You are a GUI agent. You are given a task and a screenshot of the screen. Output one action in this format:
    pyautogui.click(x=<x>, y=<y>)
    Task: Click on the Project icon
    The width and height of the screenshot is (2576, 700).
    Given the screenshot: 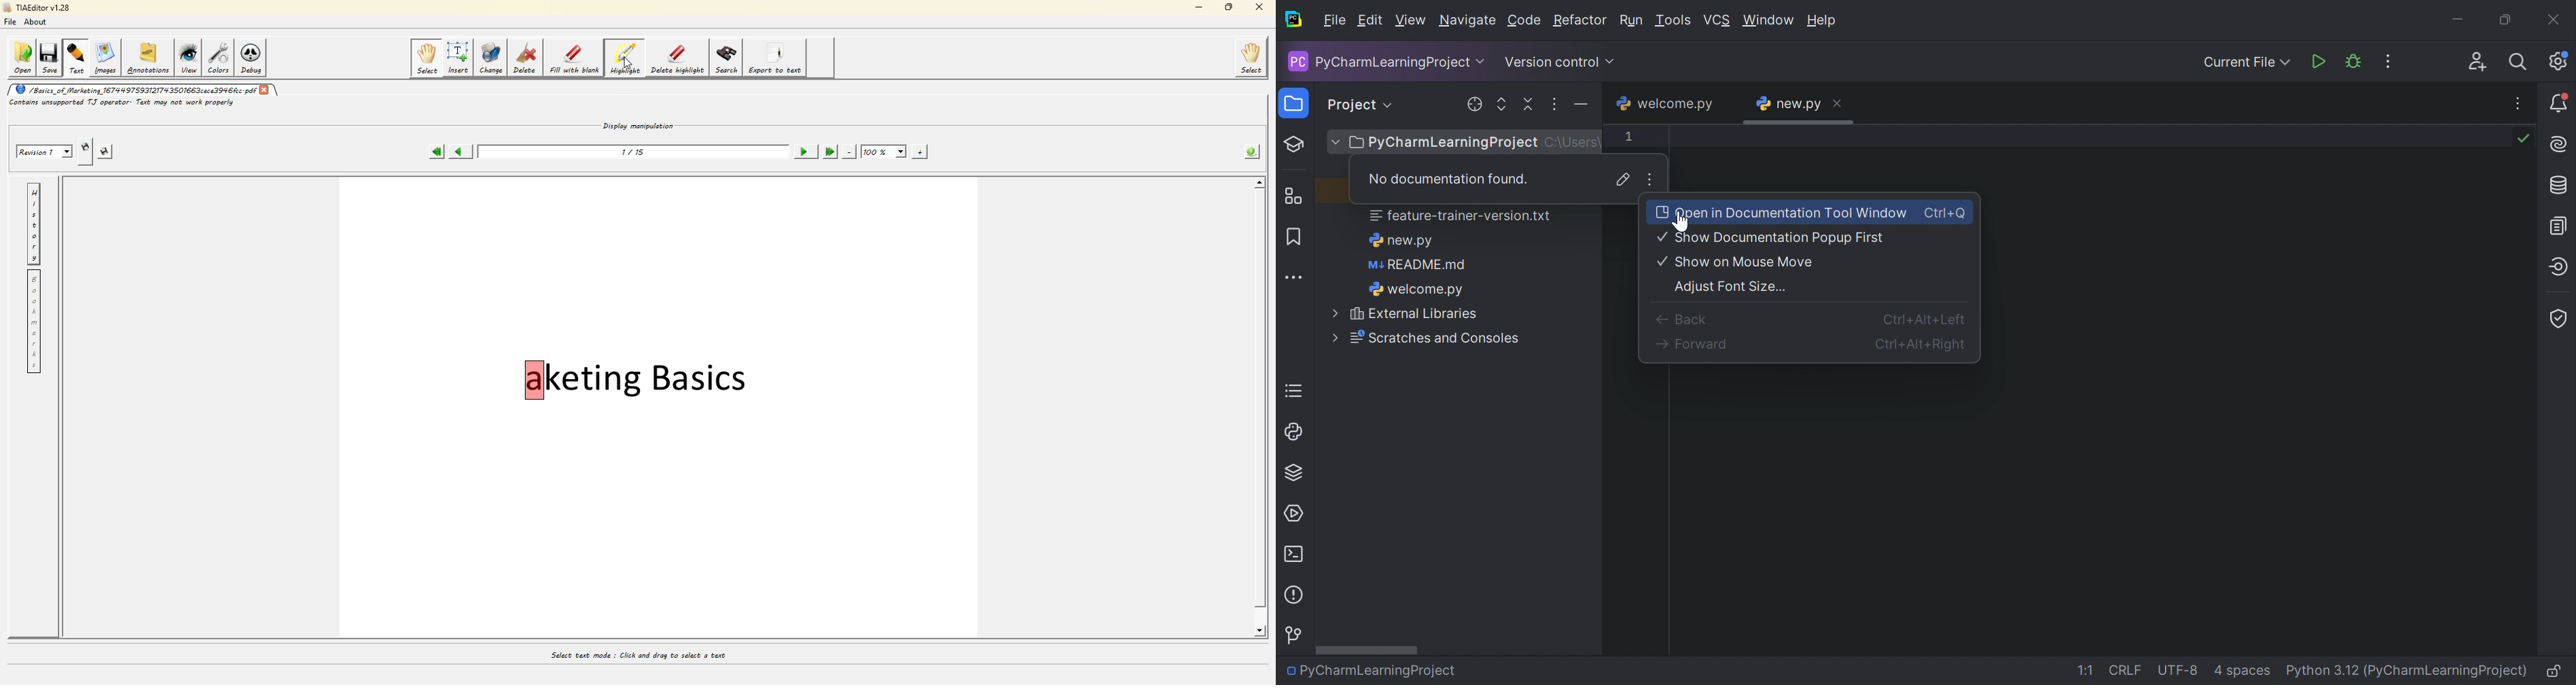 What is the action you would take?
    pyautogui.click(x=1291, y=104)
    